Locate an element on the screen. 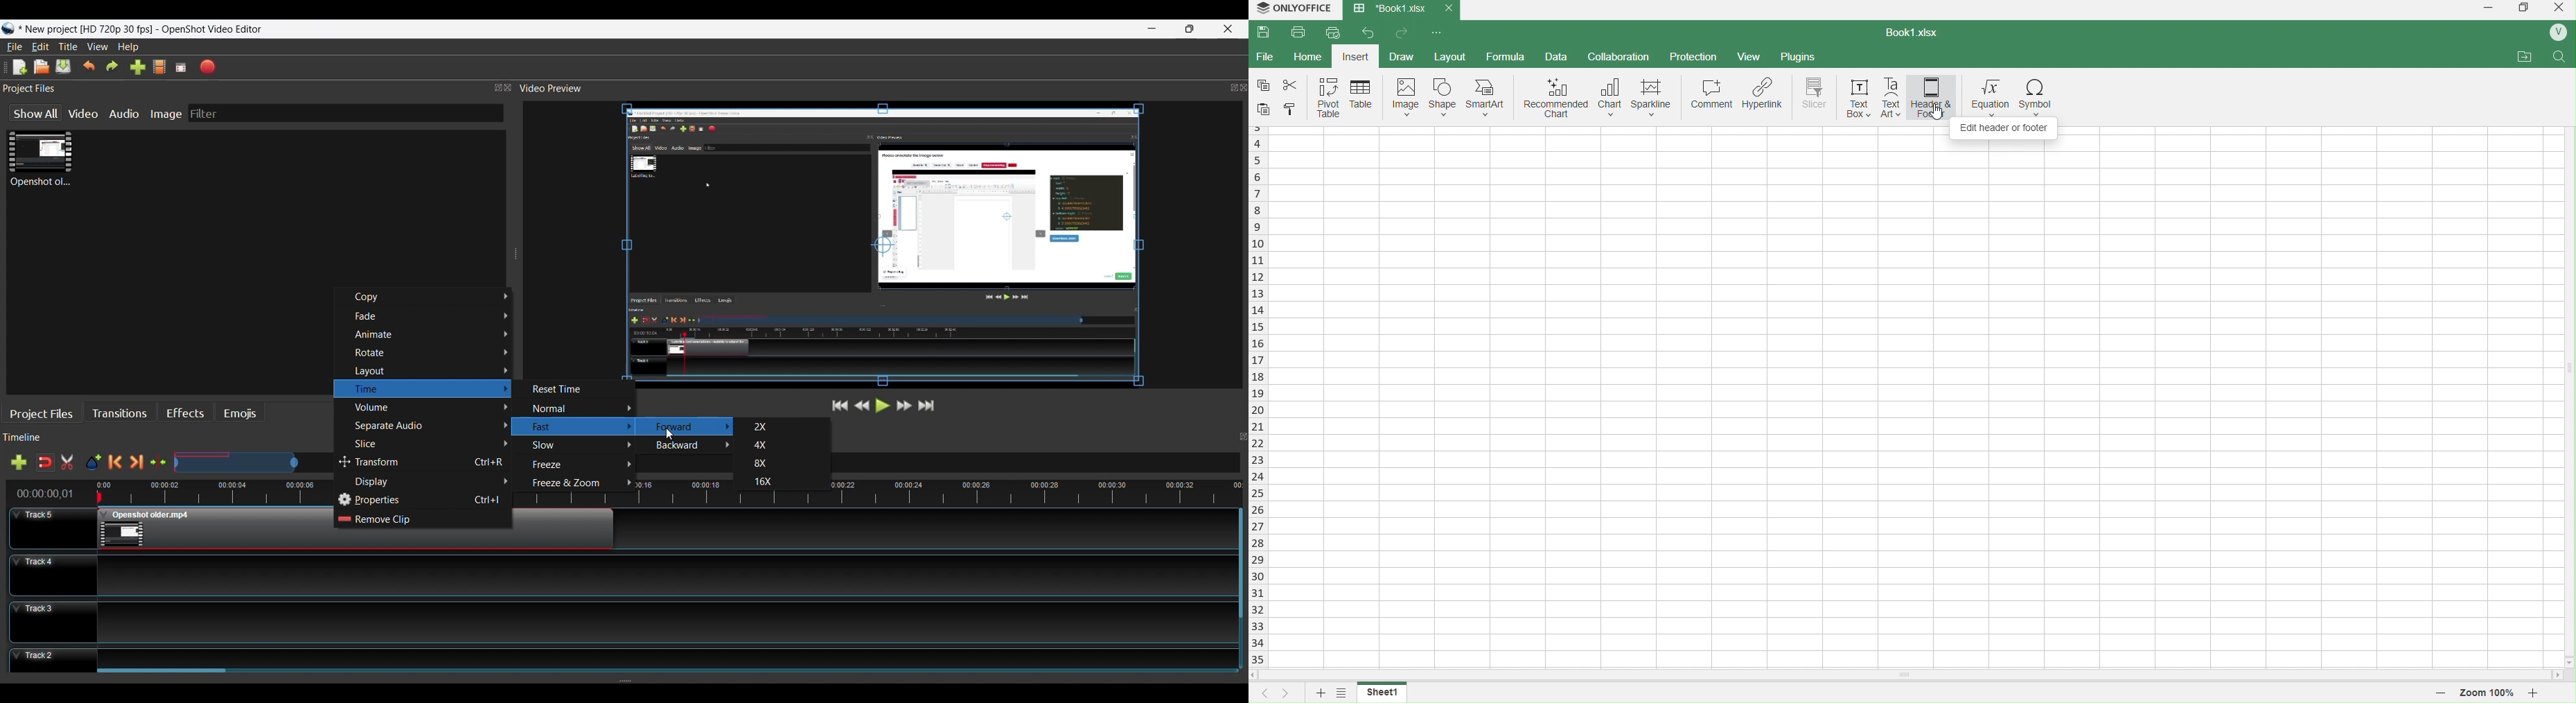 This screenshot has width=2576, height=728. profile is located at coordinates (2558, 33).